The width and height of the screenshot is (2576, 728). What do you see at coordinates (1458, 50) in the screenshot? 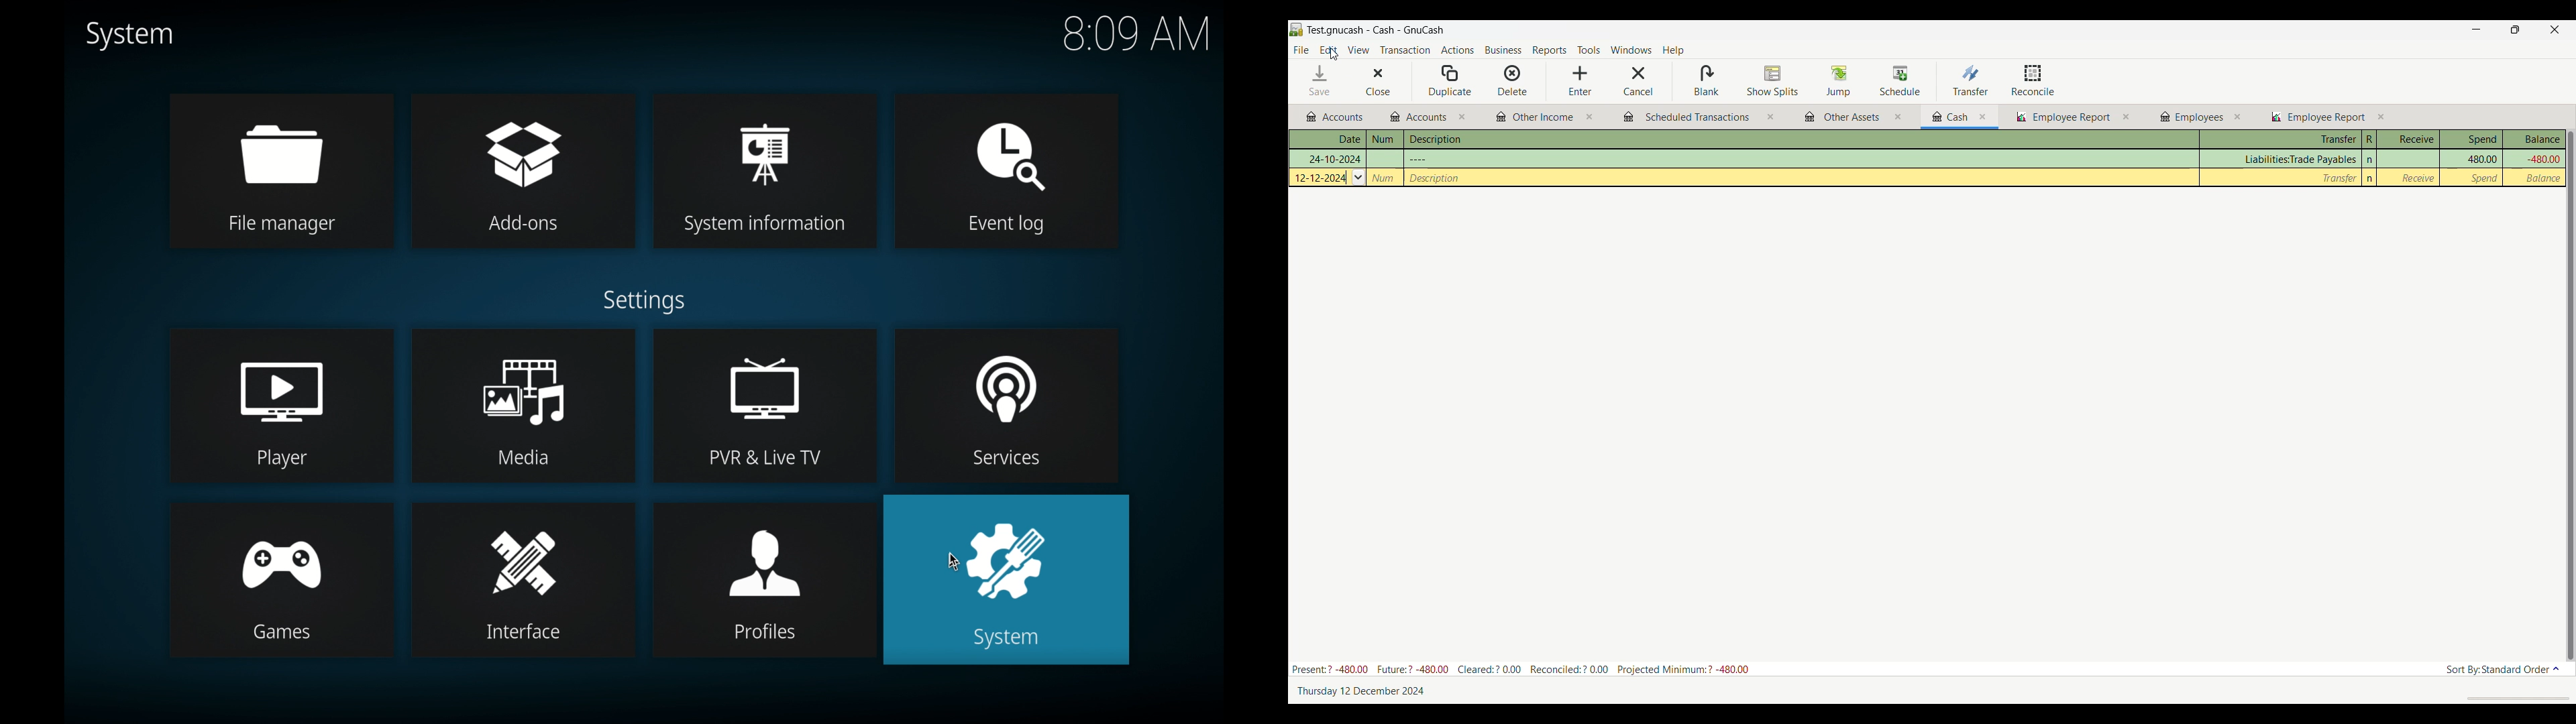
I see `Actions menu` at bounding box center [1458, 50].